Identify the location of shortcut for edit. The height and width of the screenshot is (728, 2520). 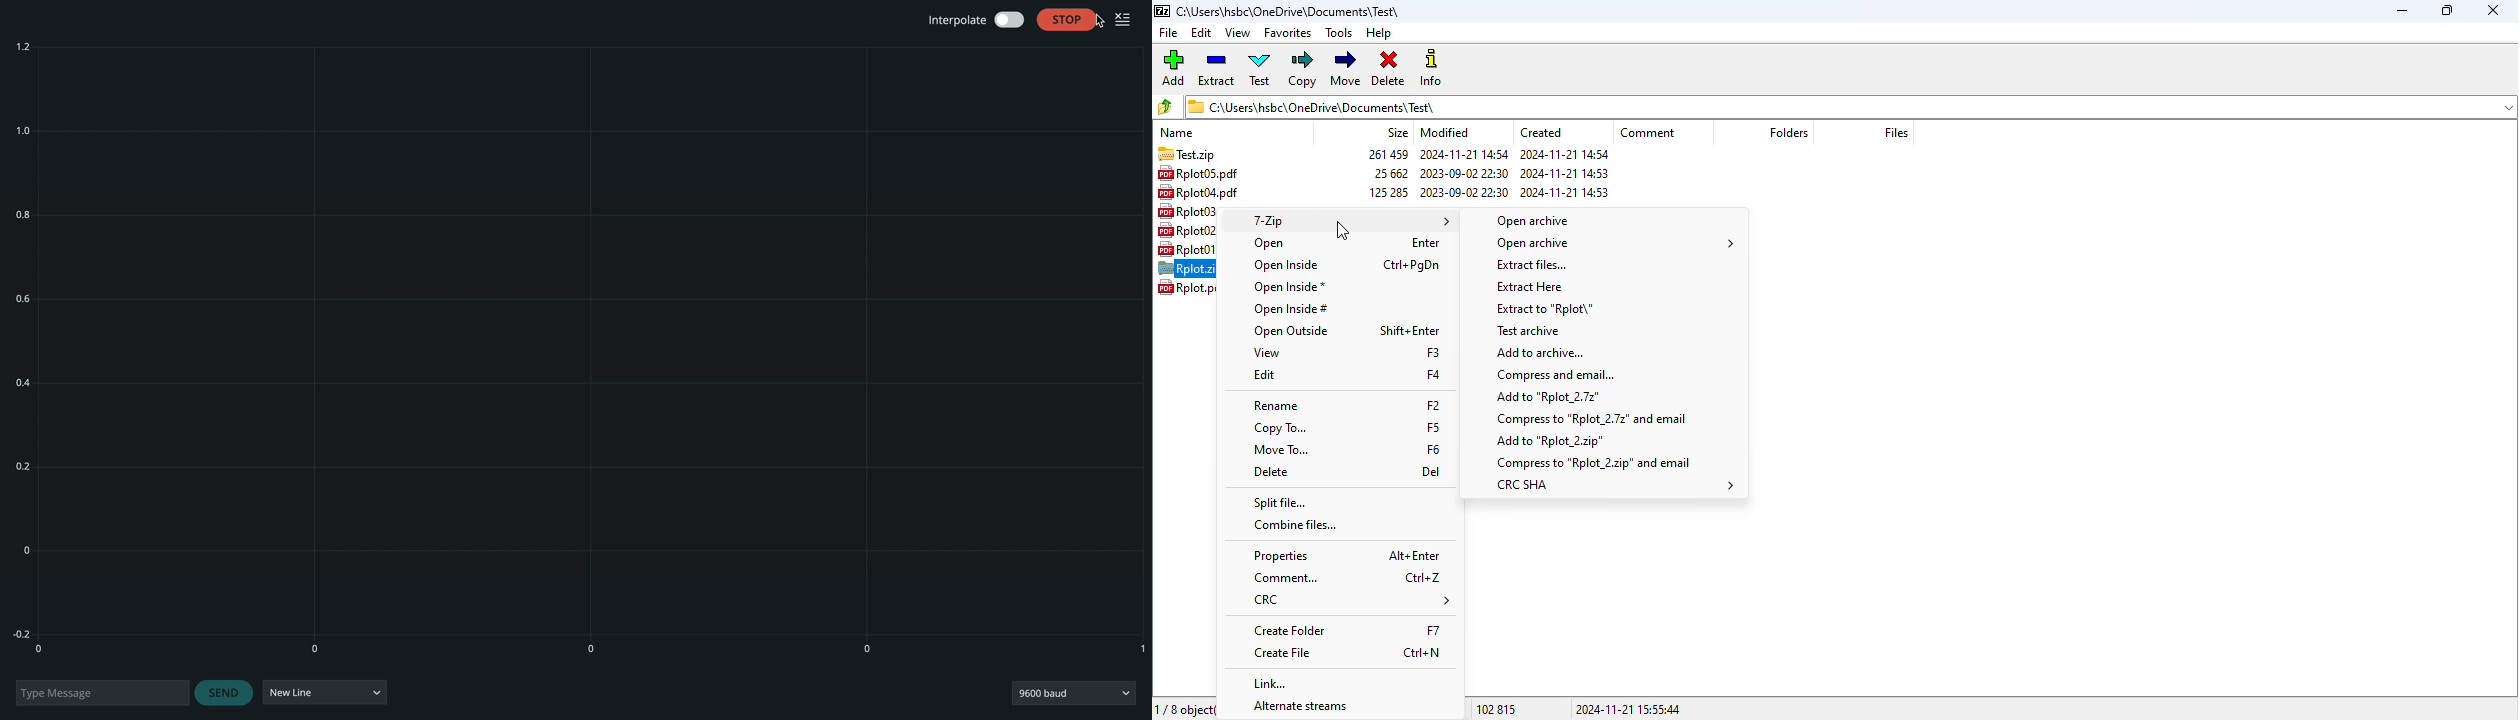
(1434, 375).